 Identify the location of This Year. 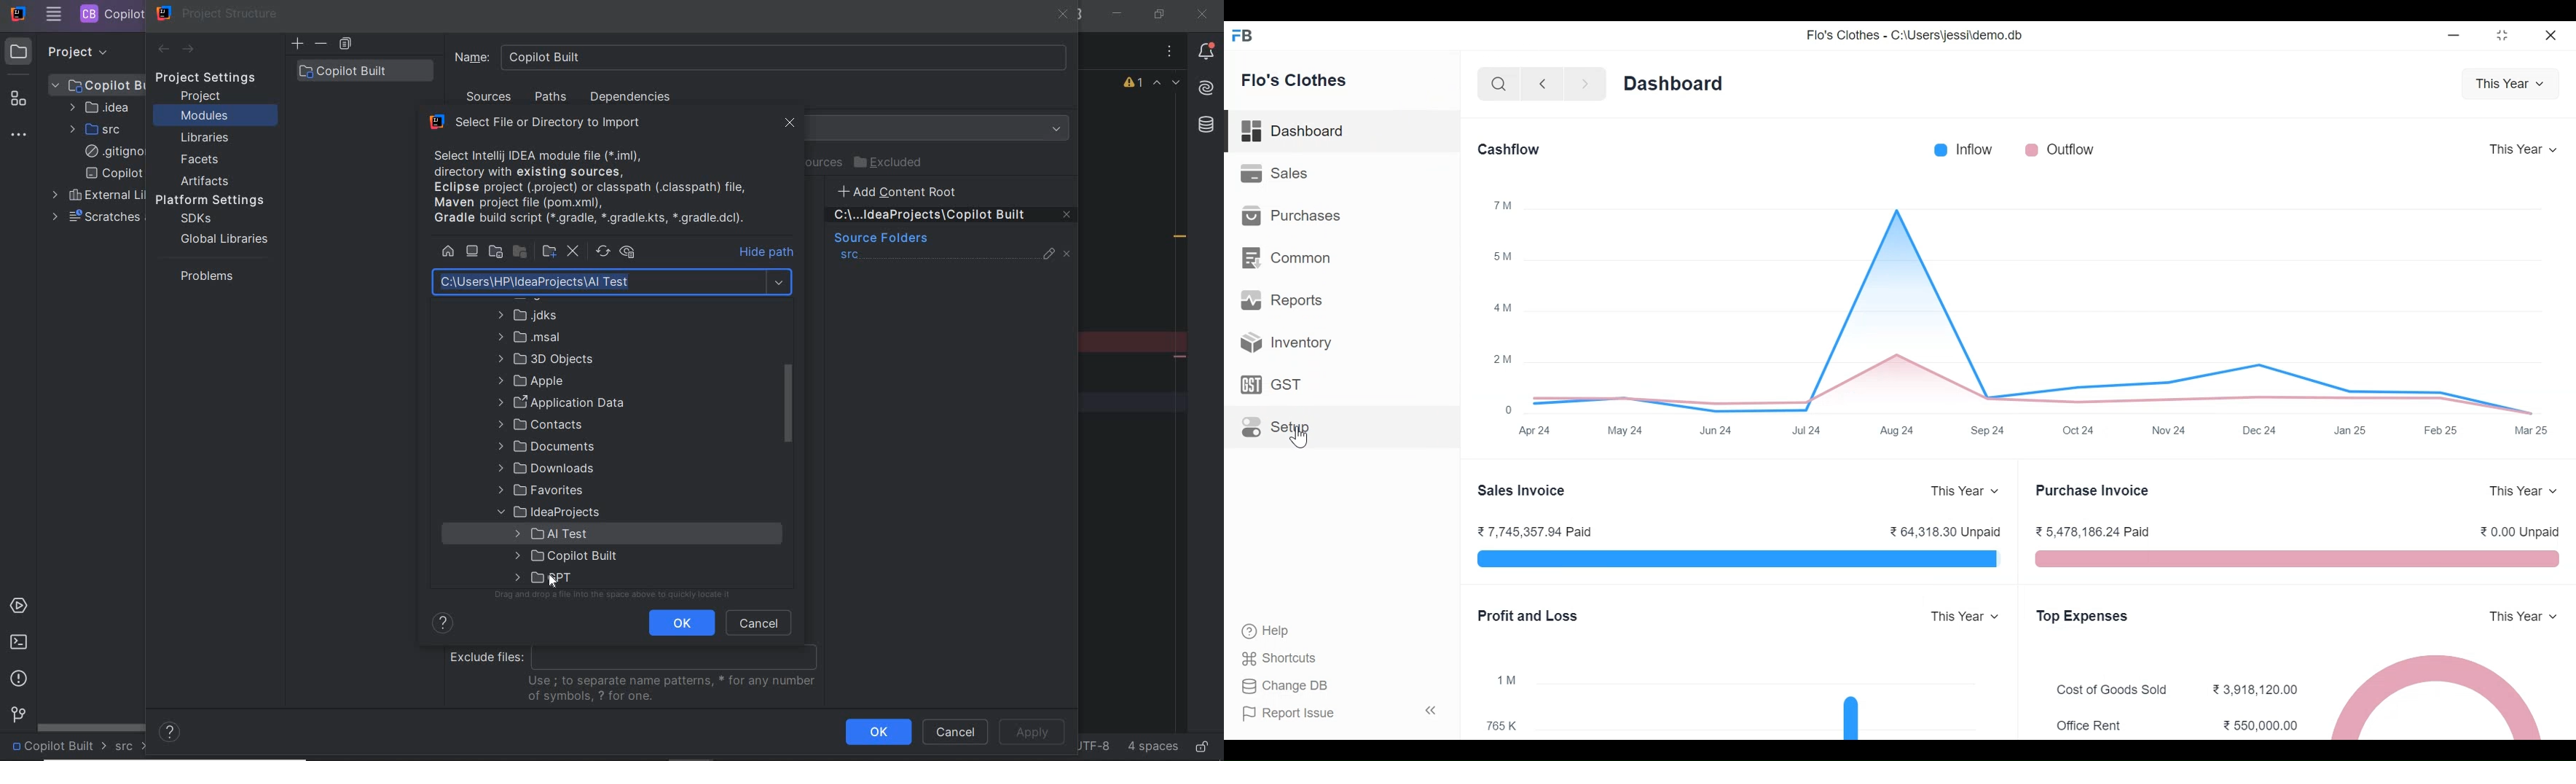
(2508, 86).